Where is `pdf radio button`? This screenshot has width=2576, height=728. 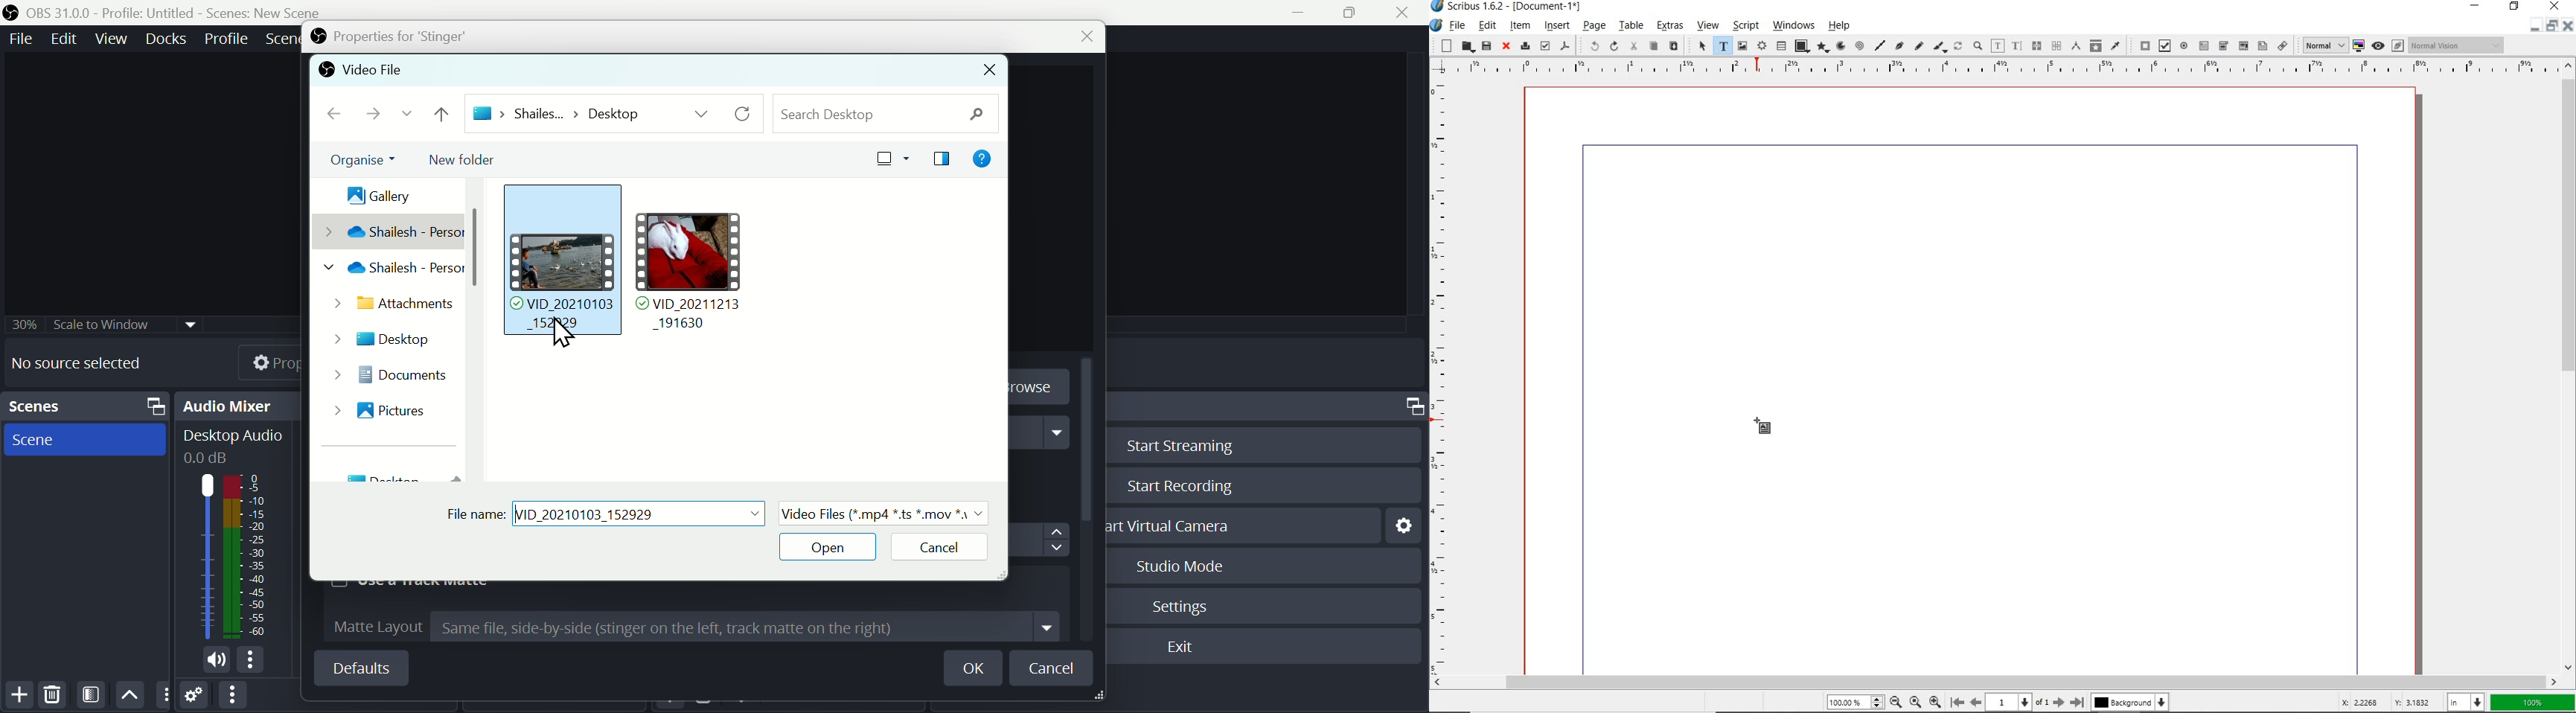
pdf radio button is located at coordinates (2184, 47).